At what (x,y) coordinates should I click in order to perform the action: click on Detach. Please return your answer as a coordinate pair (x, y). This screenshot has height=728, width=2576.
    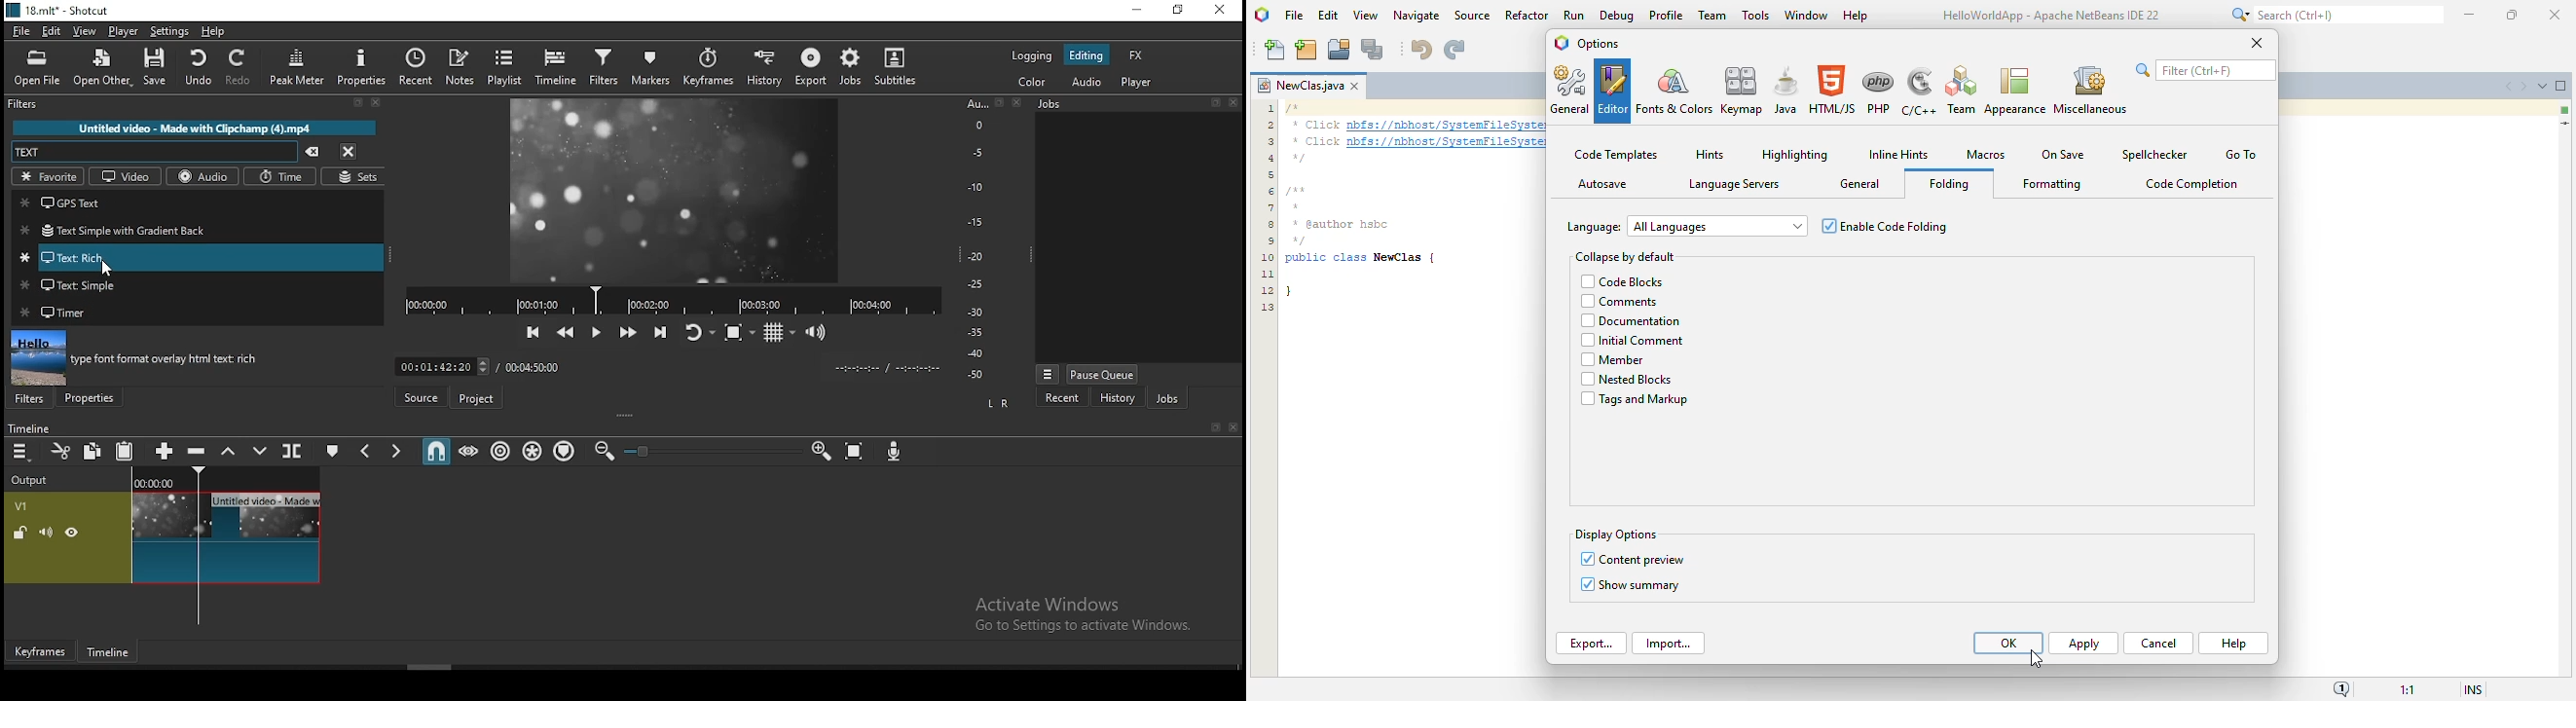
    Looking at the image, I should click on (1217, 427).